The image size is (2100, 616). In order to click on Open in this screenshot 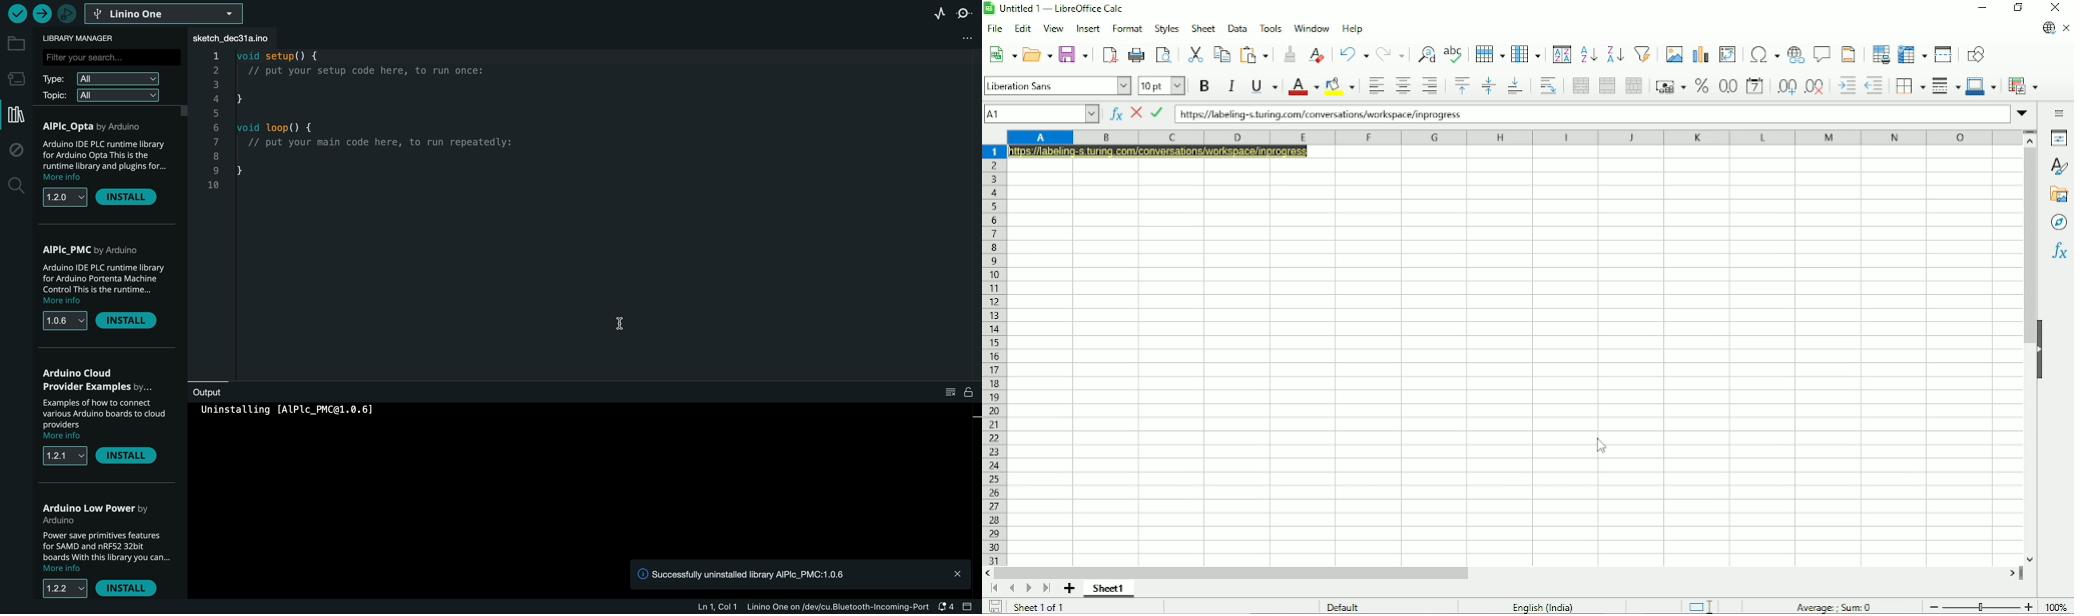, I will do `click(1037, 53)`.